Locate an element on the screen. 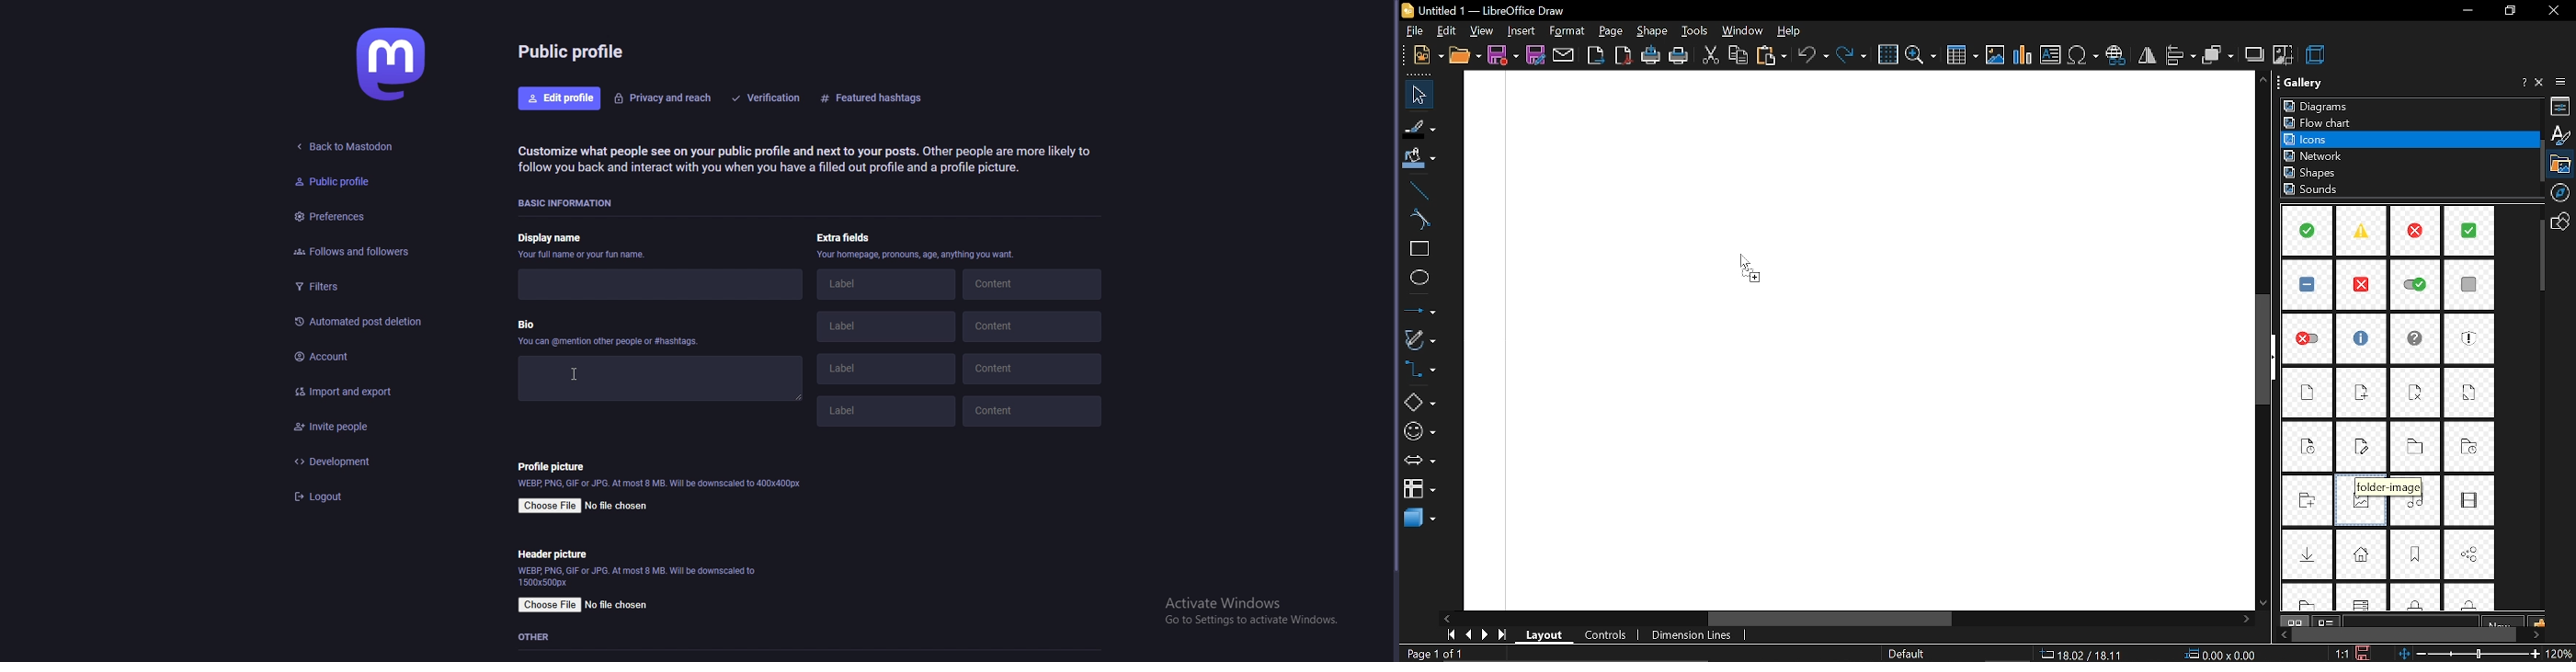 The image size is (2576, 672). zoom is located at coordinates (1921, 56).